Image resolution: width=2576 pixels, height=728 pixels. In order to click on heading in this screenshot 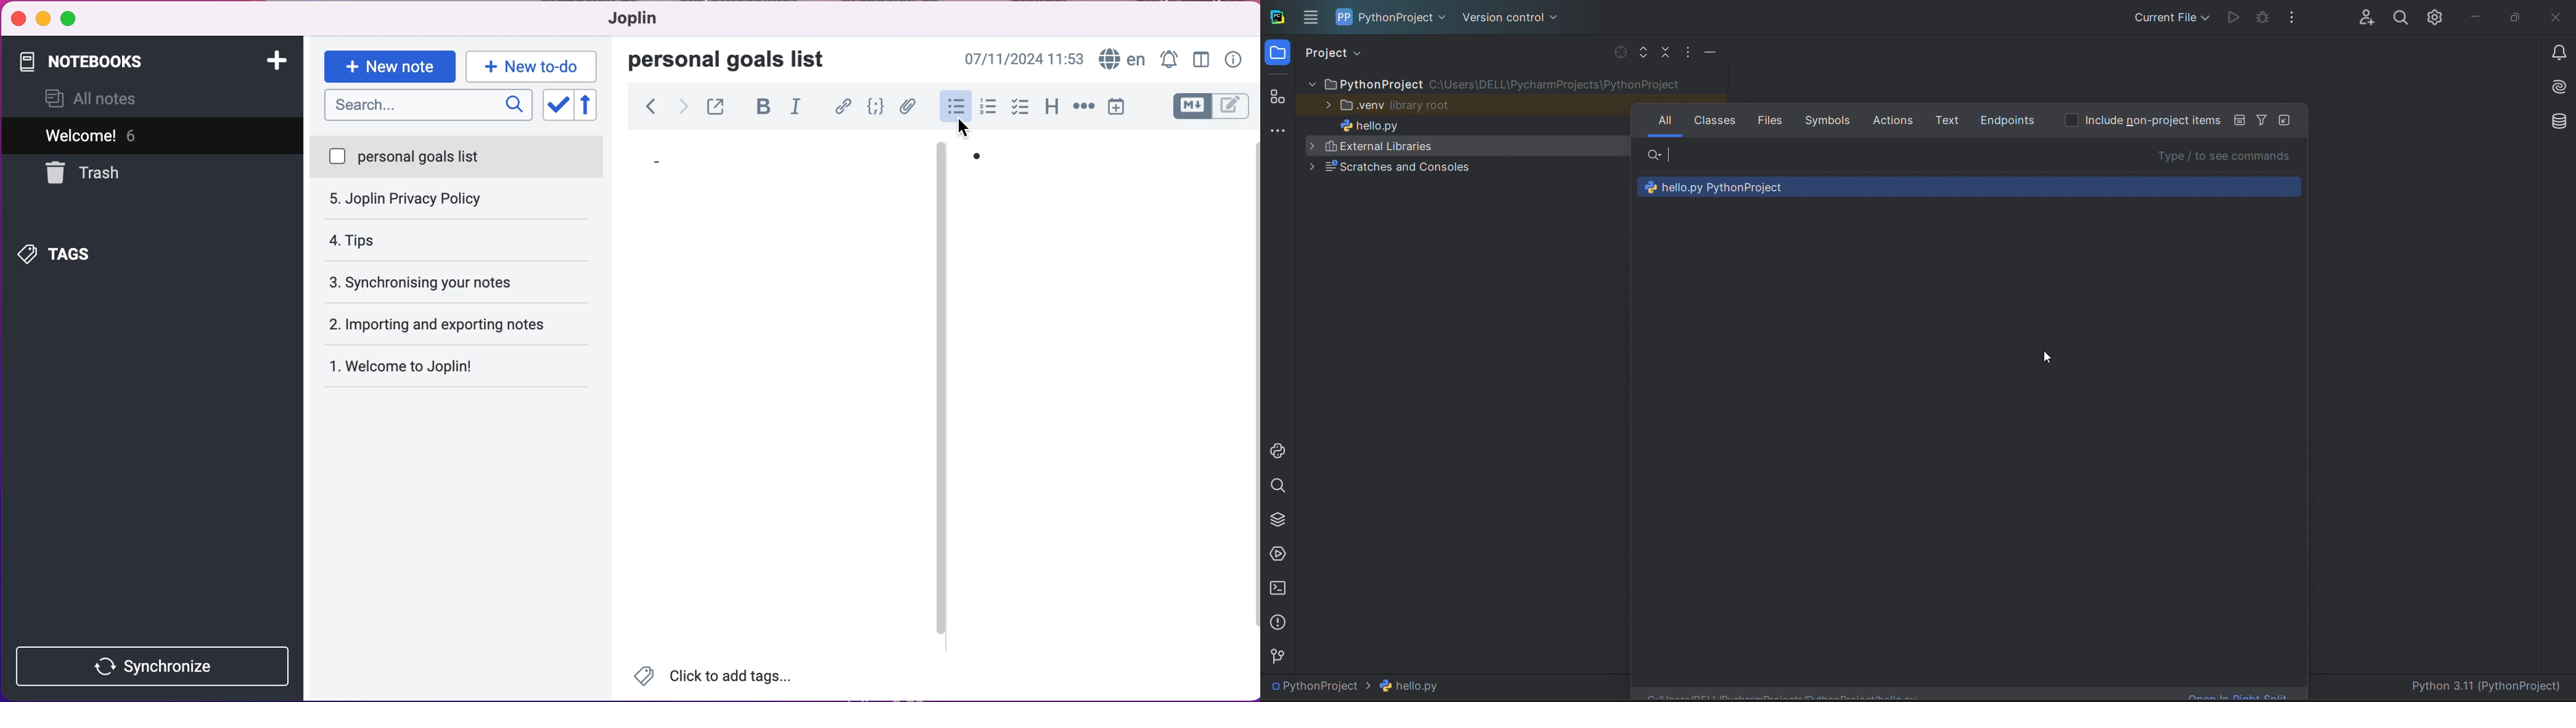, I will do `click(1051, 110)`.